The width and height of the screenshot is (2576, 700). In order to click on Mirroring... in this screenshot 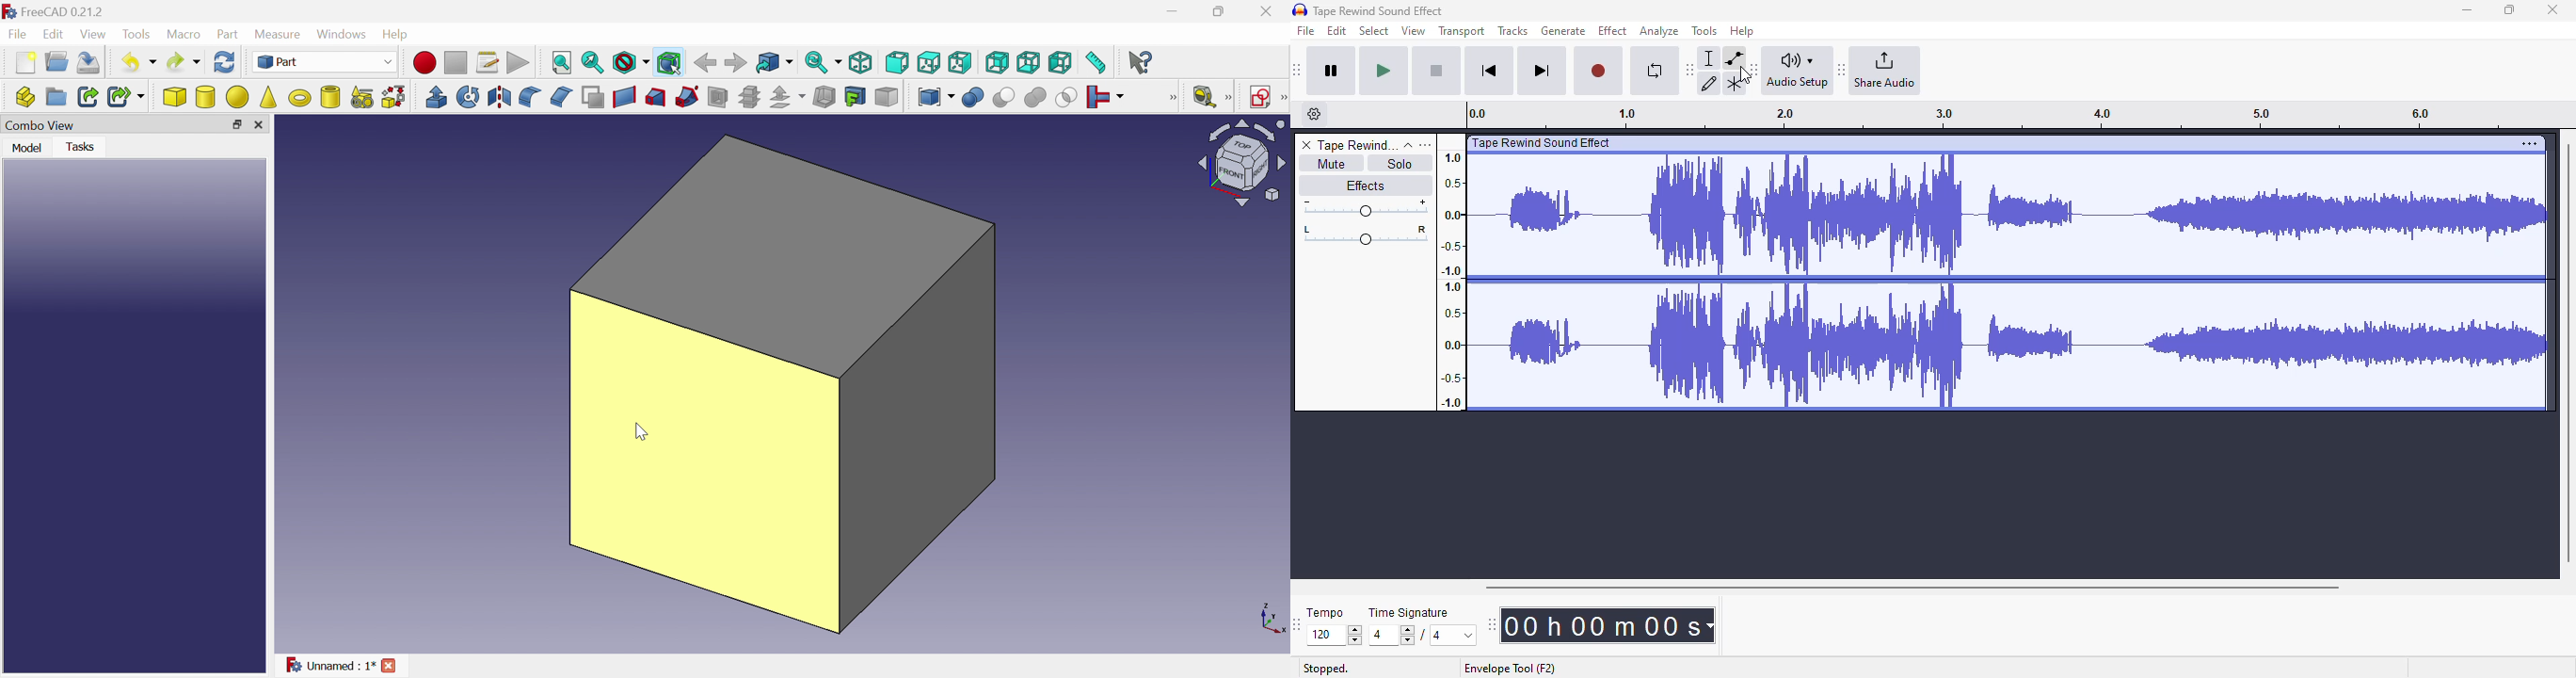, I will do `click(497, 97)`.